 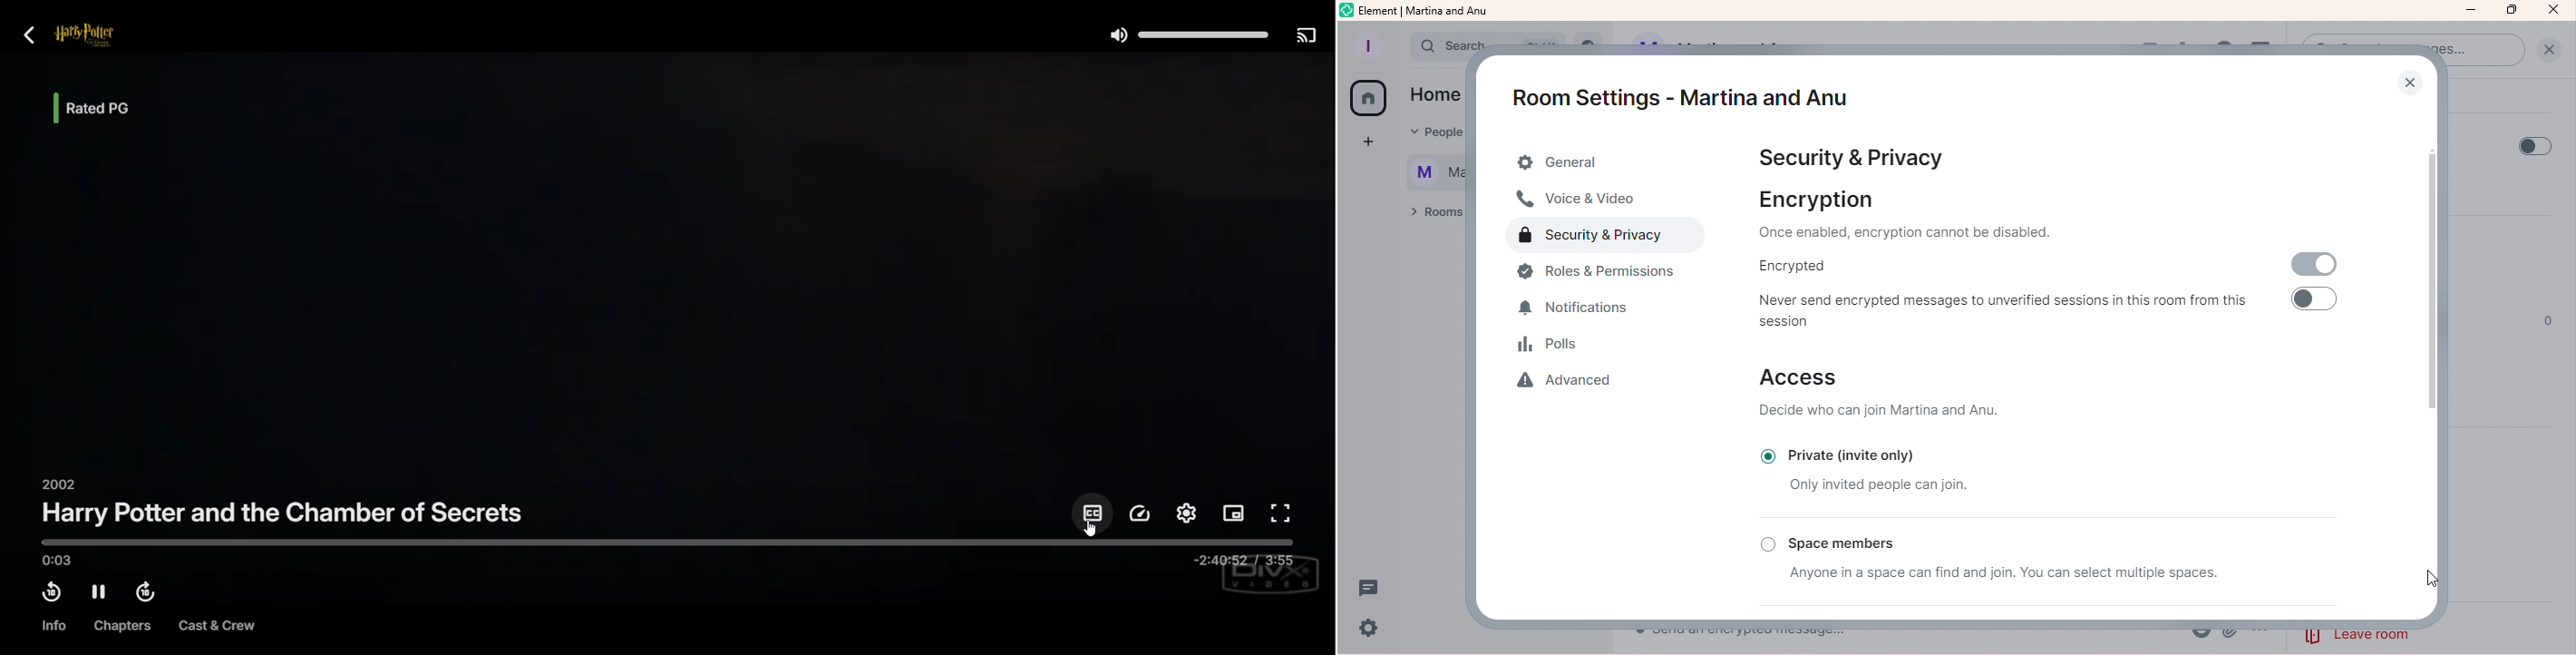 What do you see at coordinates (2361, 633) in the screenshot?
I see `leave room` at bounding box center [2361, 633].